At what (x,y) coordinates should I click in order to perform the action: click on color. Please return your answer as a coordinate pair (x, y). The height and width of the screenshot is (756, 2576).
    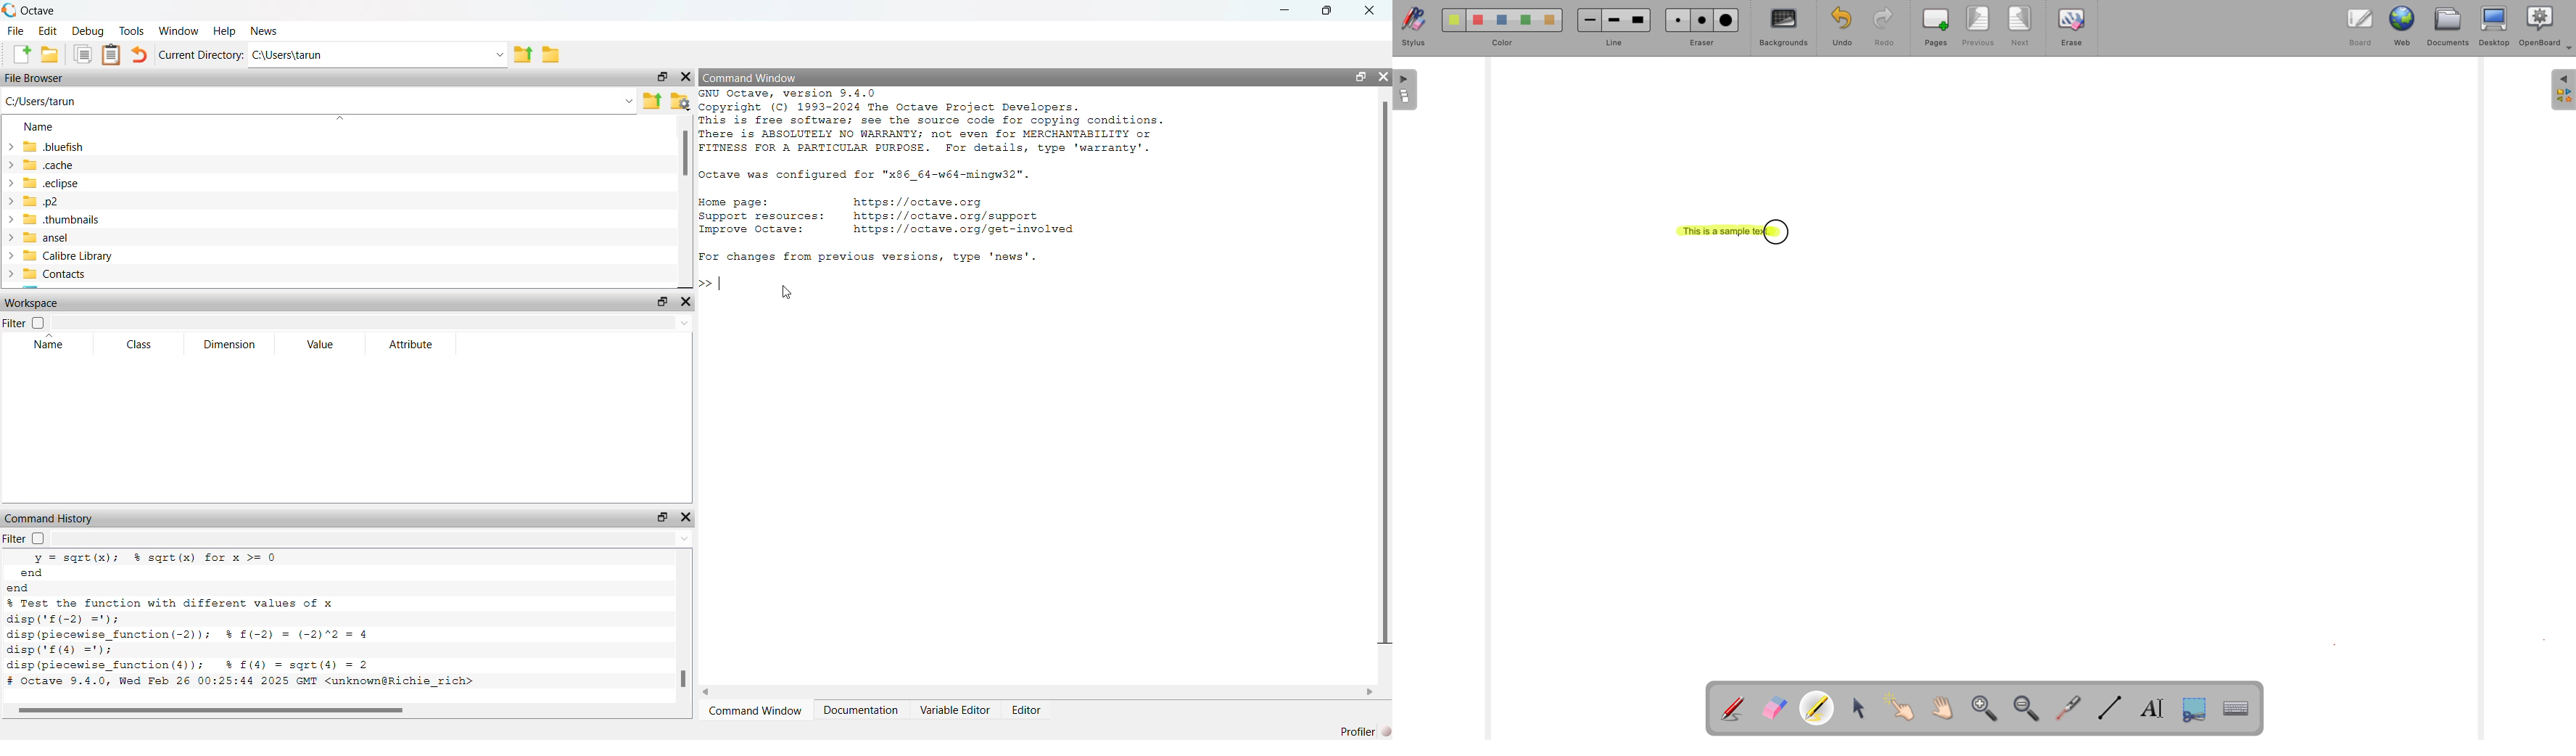
    Looking at the image, I should click on (1503, 44).